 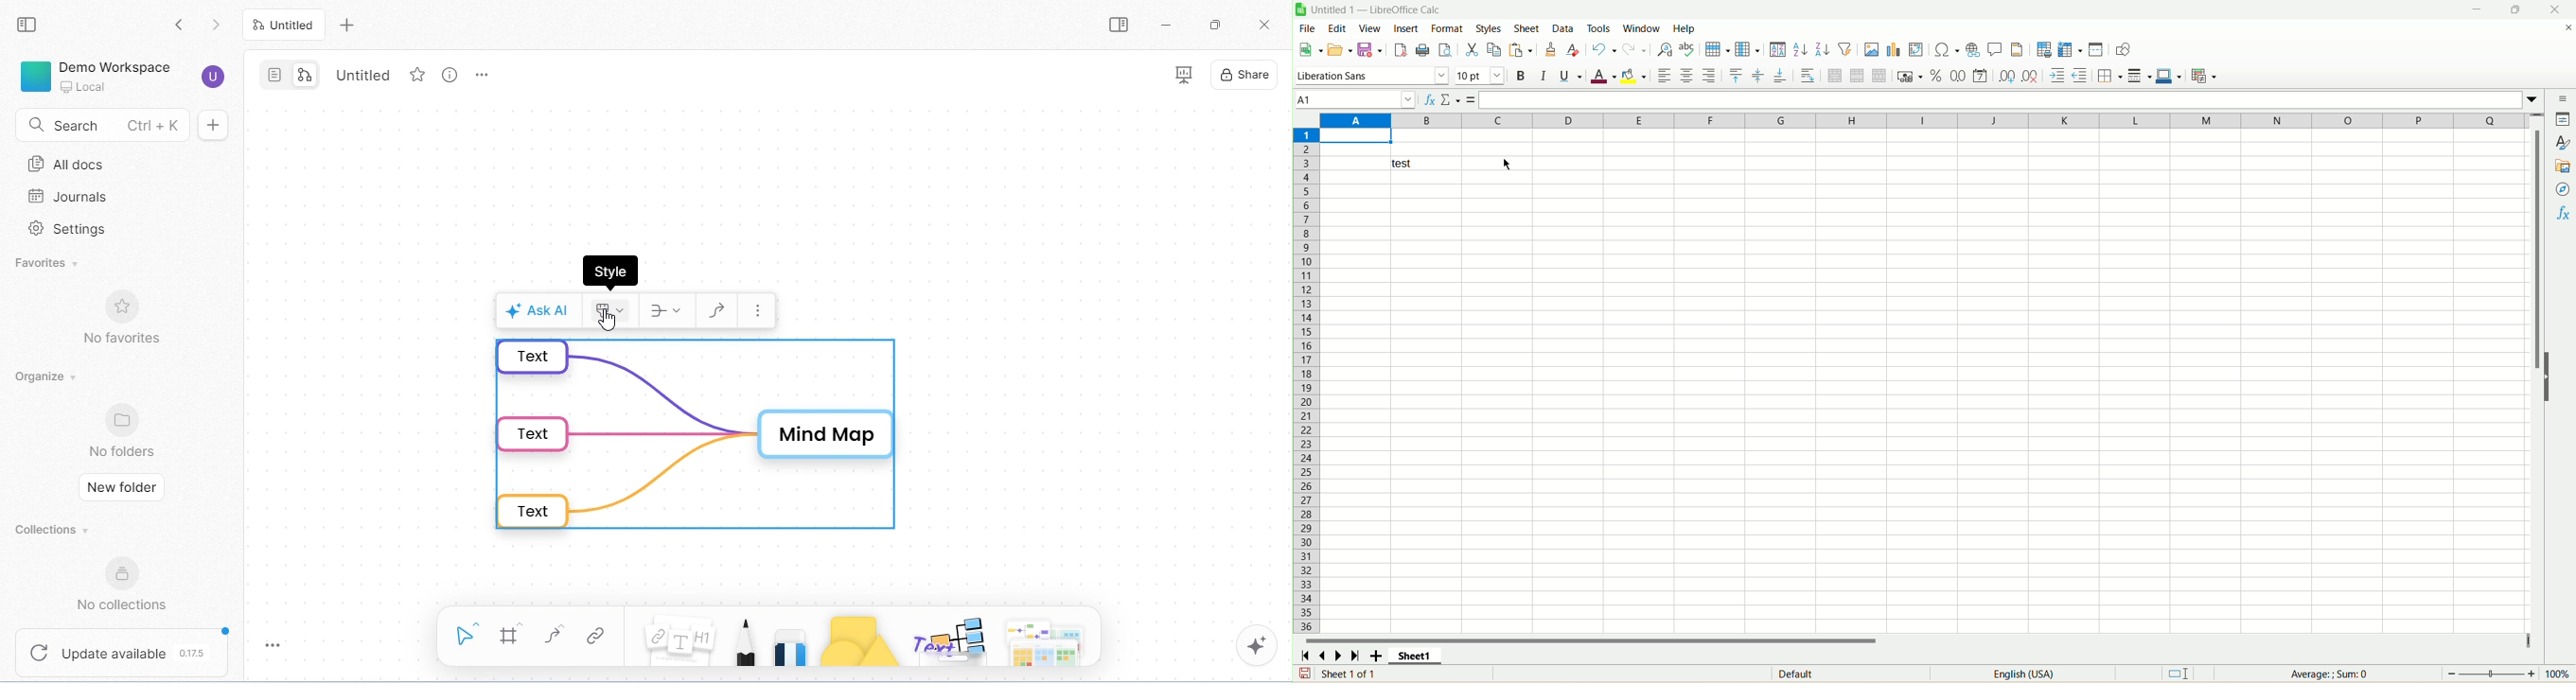 What do you see at coordinates (1893, 49) in the screenshot?
I see `insert chart` at bounding box center [1893, 49].